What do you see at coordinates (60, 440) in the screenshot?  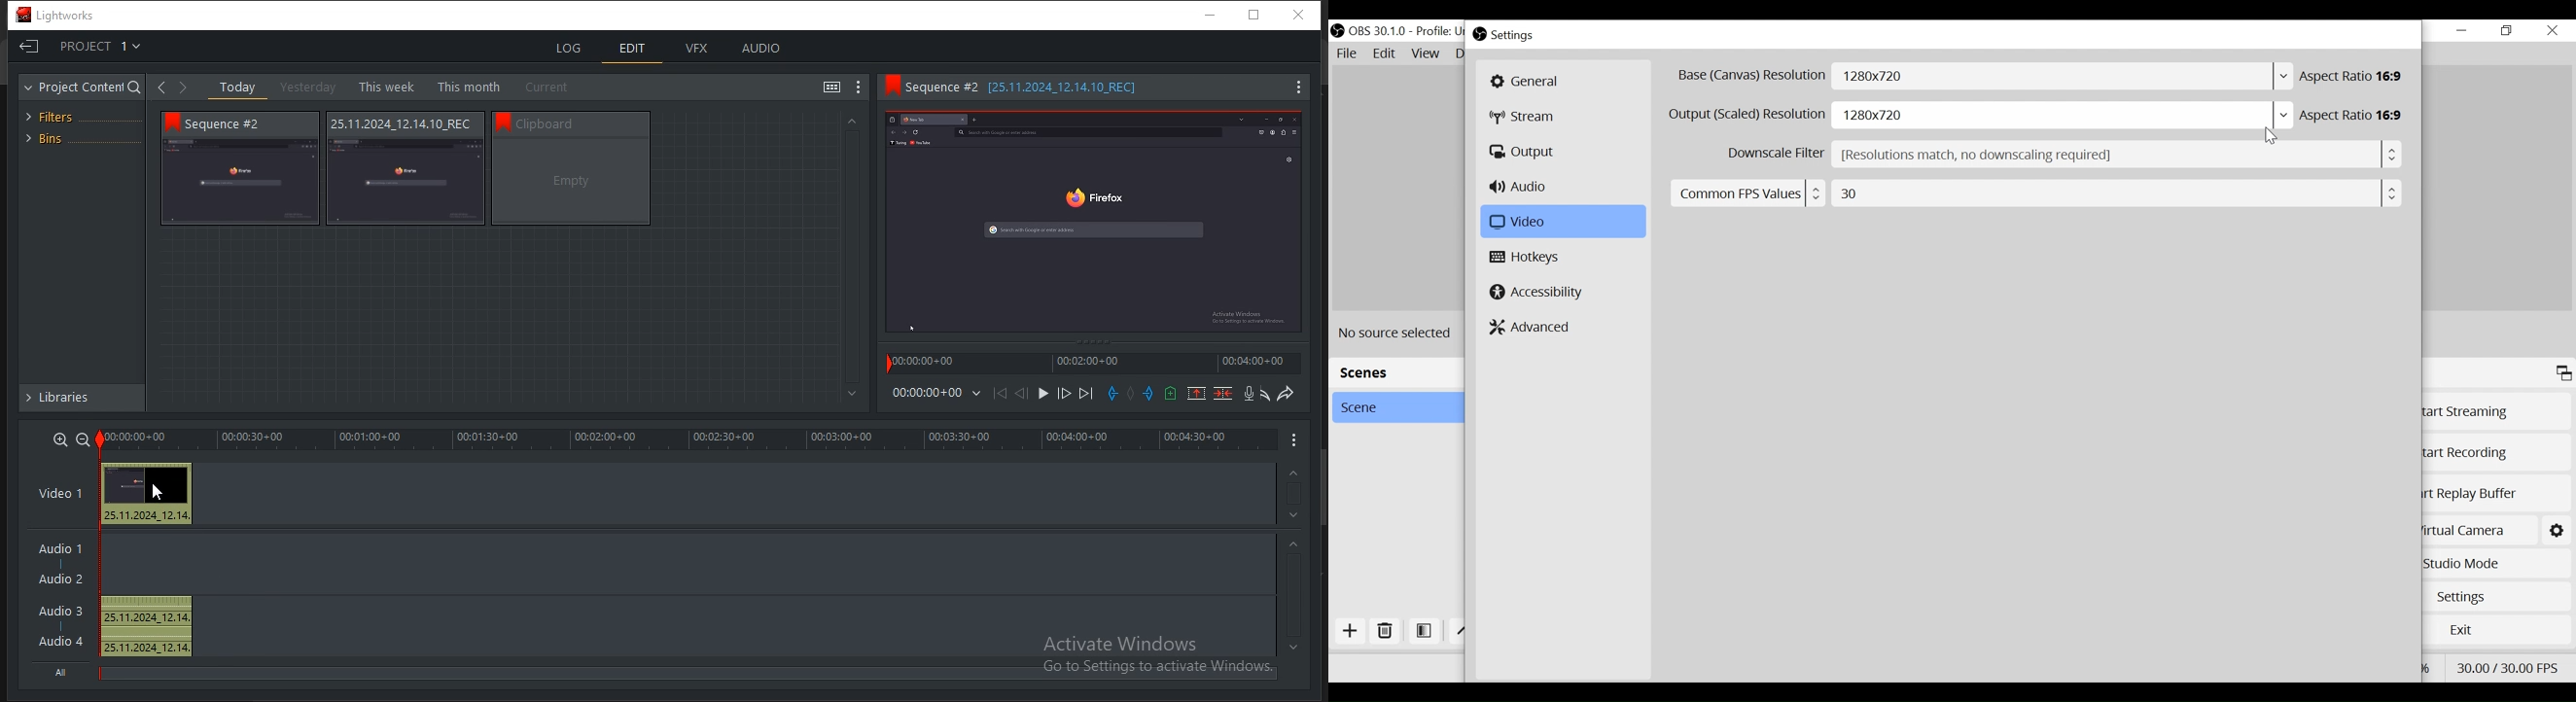 I see `zoom in` at bounding box center [60, 440].